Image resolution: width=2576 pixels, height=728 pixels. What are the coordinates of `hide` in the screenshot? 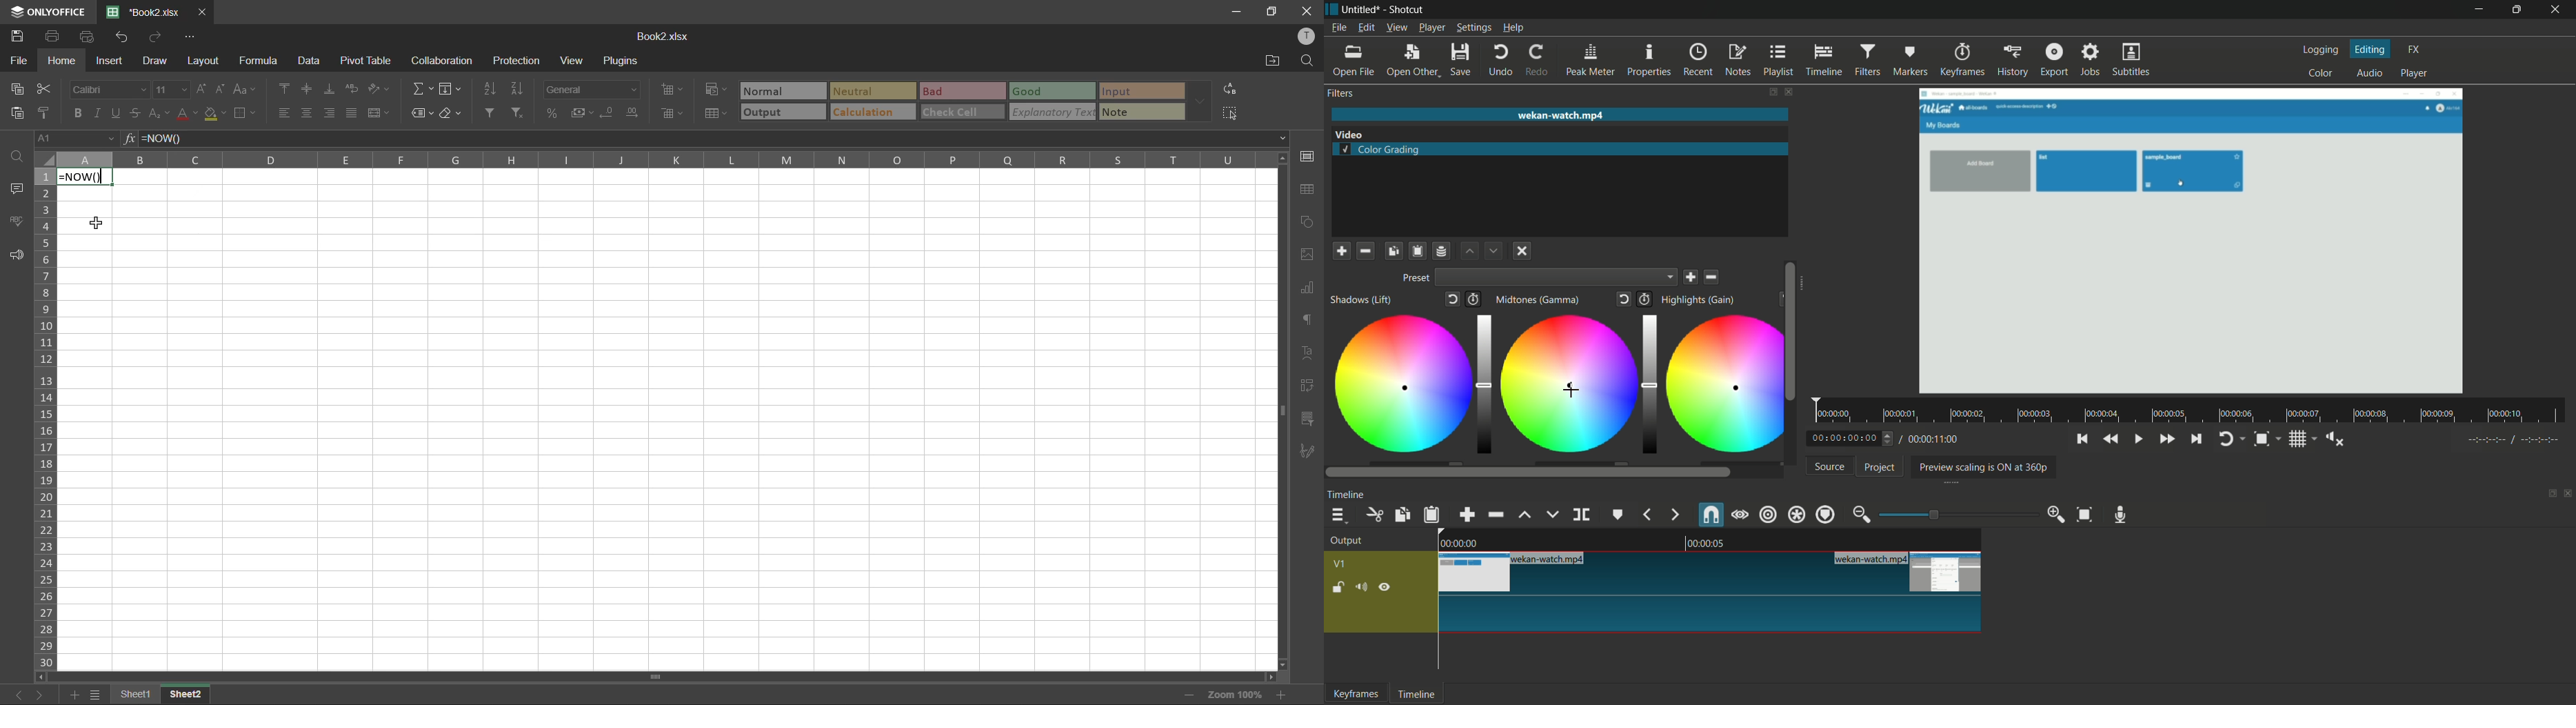 It's located at (1386, 589).